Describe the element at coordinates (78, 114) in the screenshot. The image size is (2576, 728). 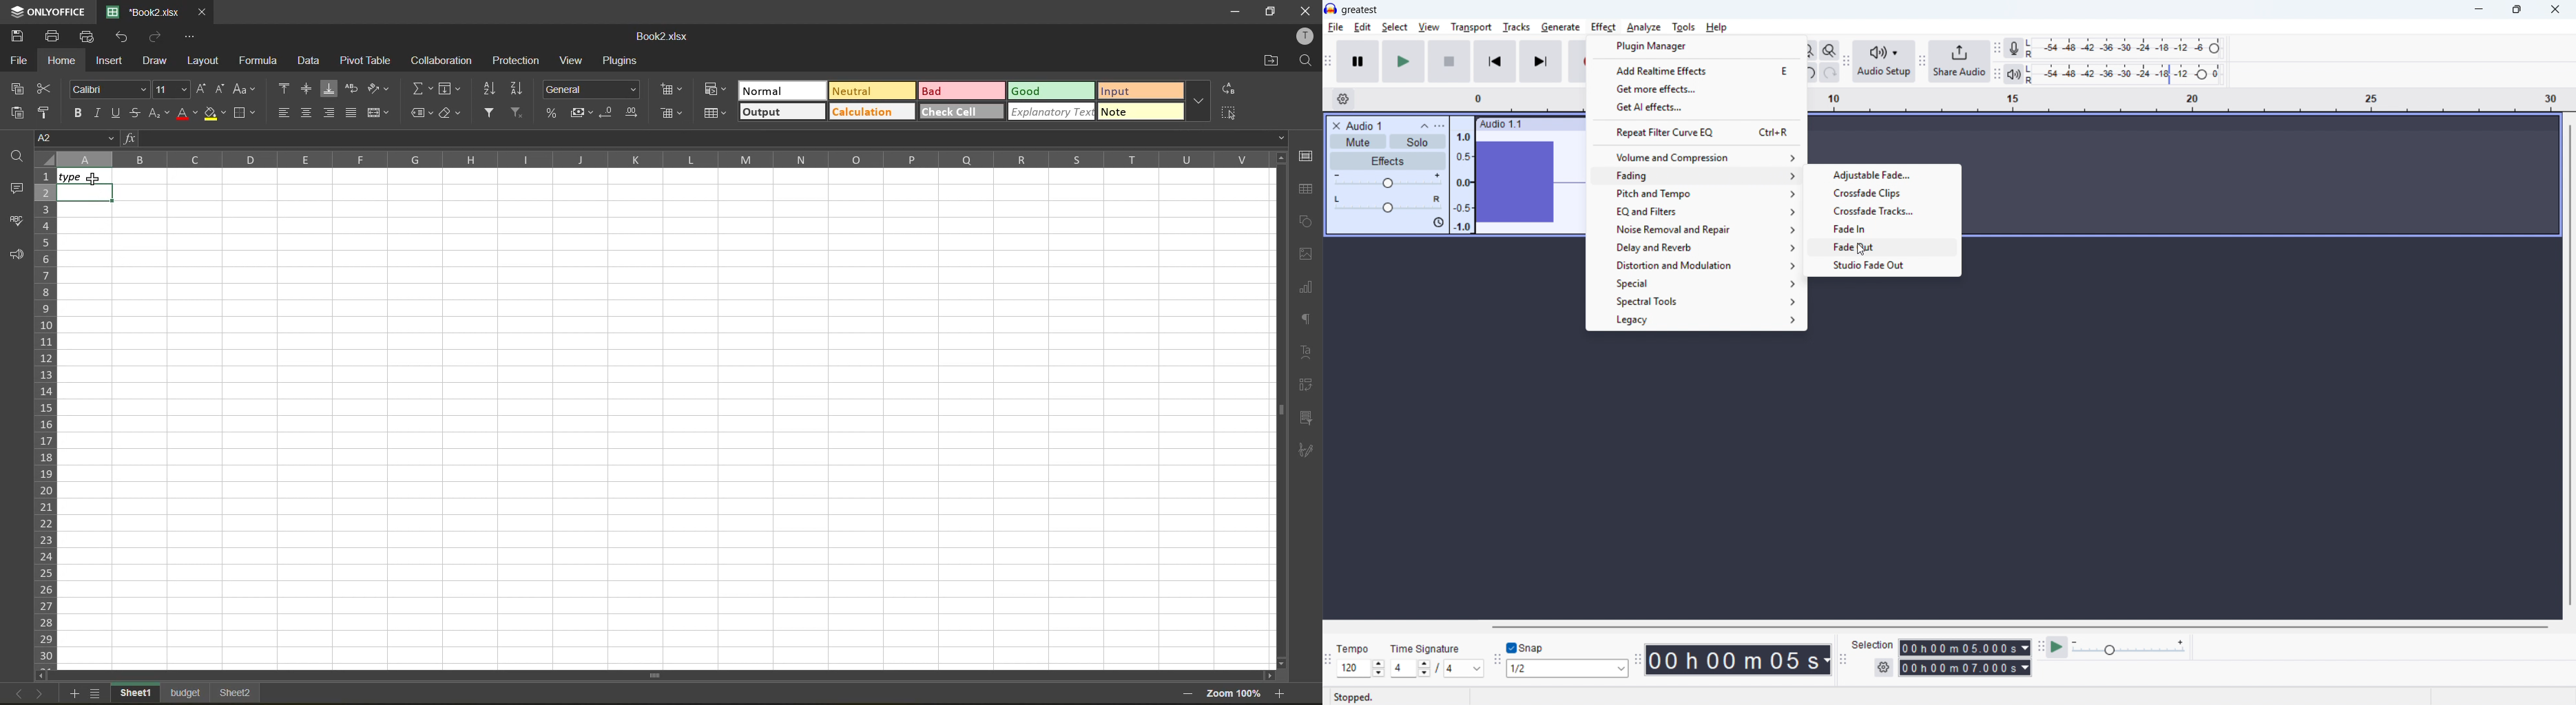
I see `bold` at that location.